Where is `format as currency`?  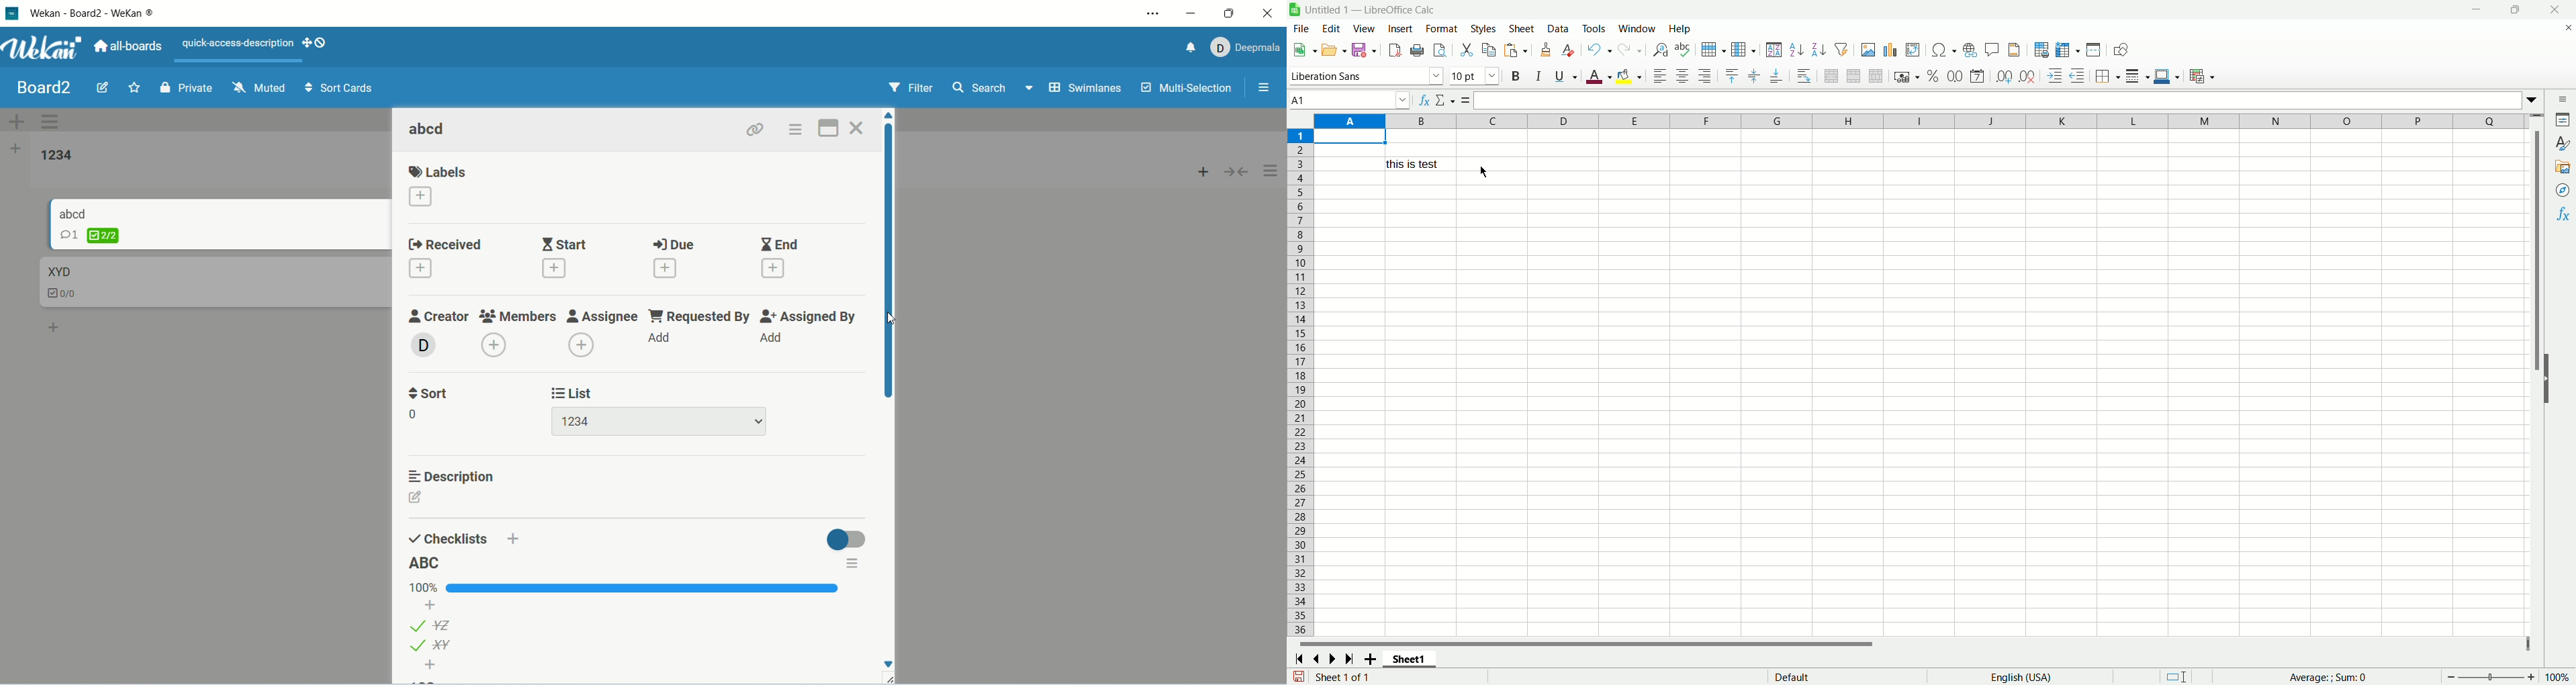
format as currency is located at coordinates (1906, 75).